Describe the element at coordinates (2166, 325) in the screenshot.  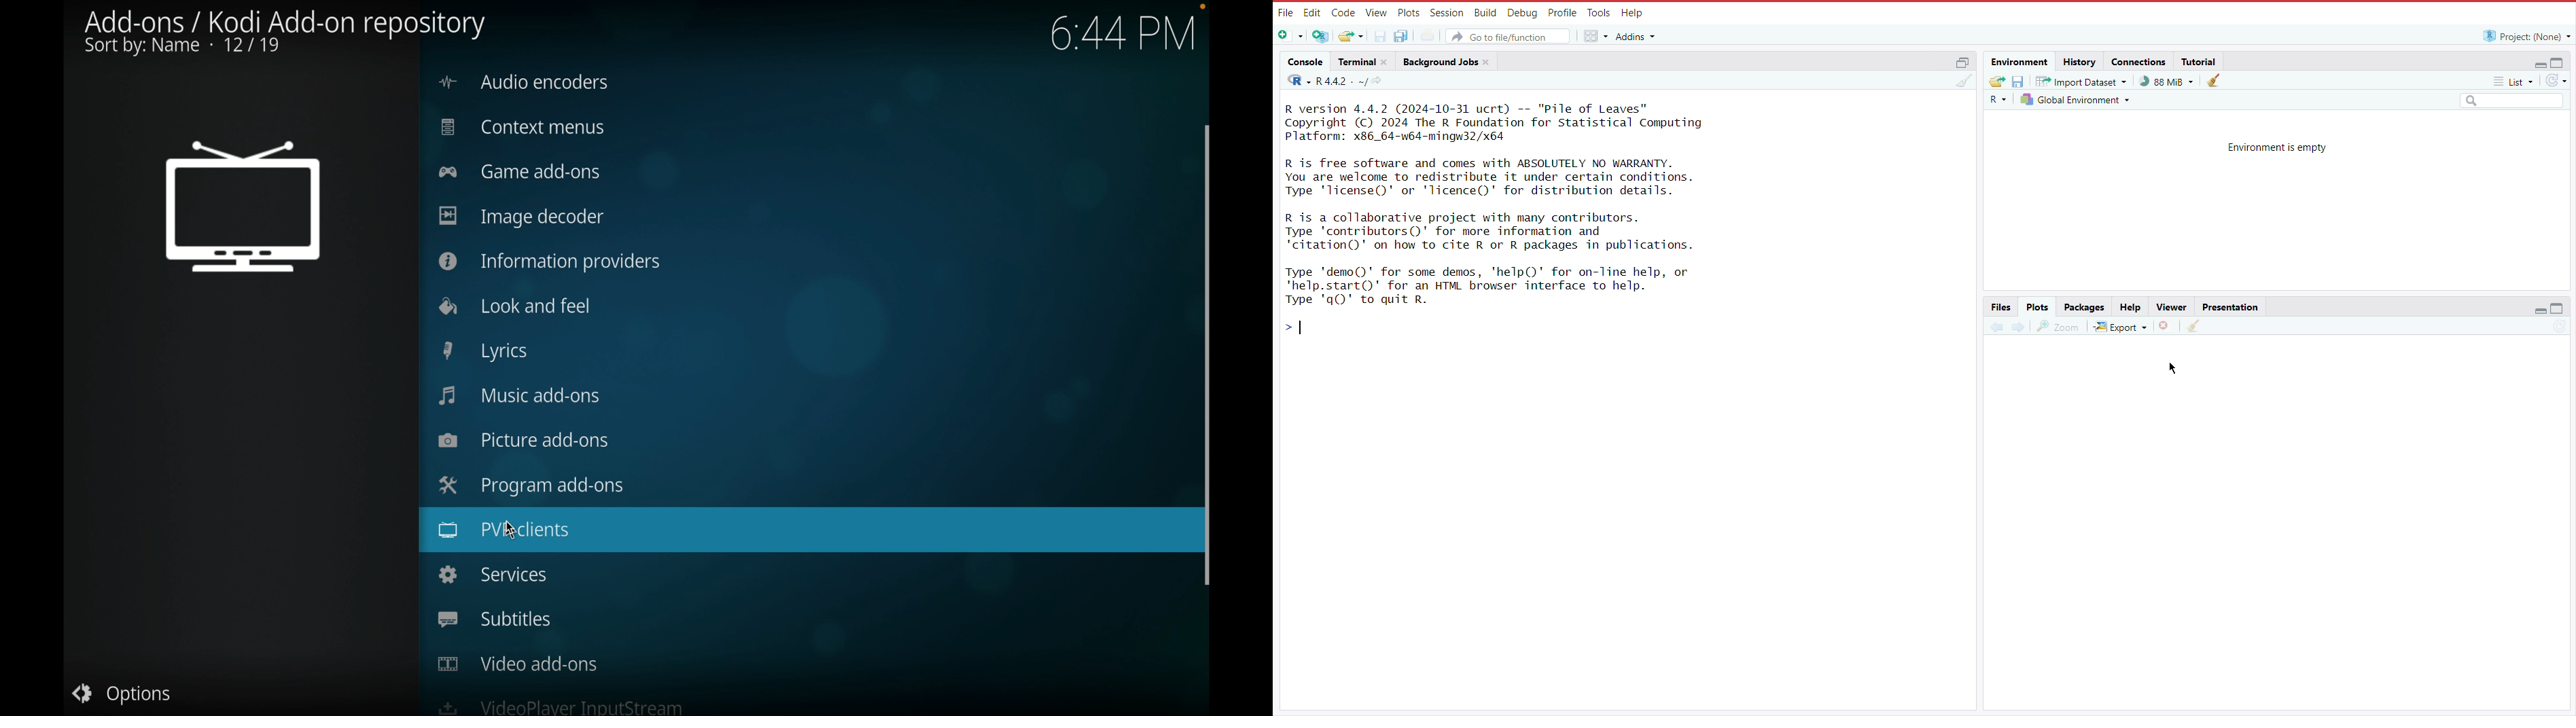
I see `Close` at that location.